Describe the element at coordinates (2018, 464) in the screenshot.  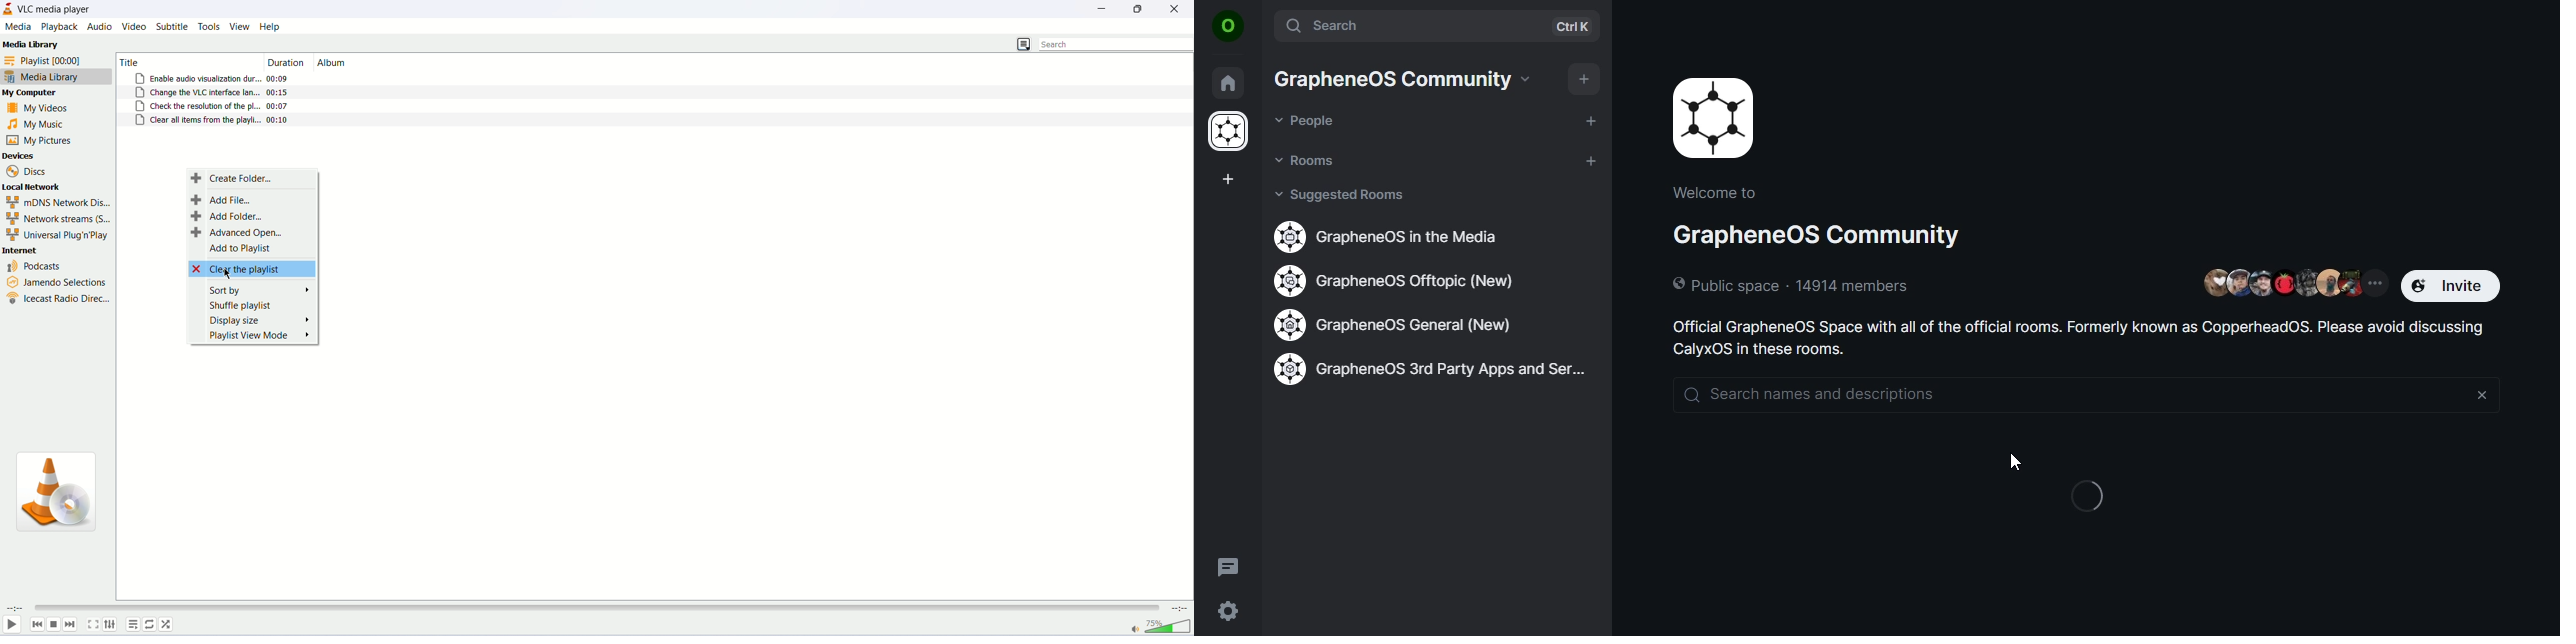
I see `cursor` at that location.